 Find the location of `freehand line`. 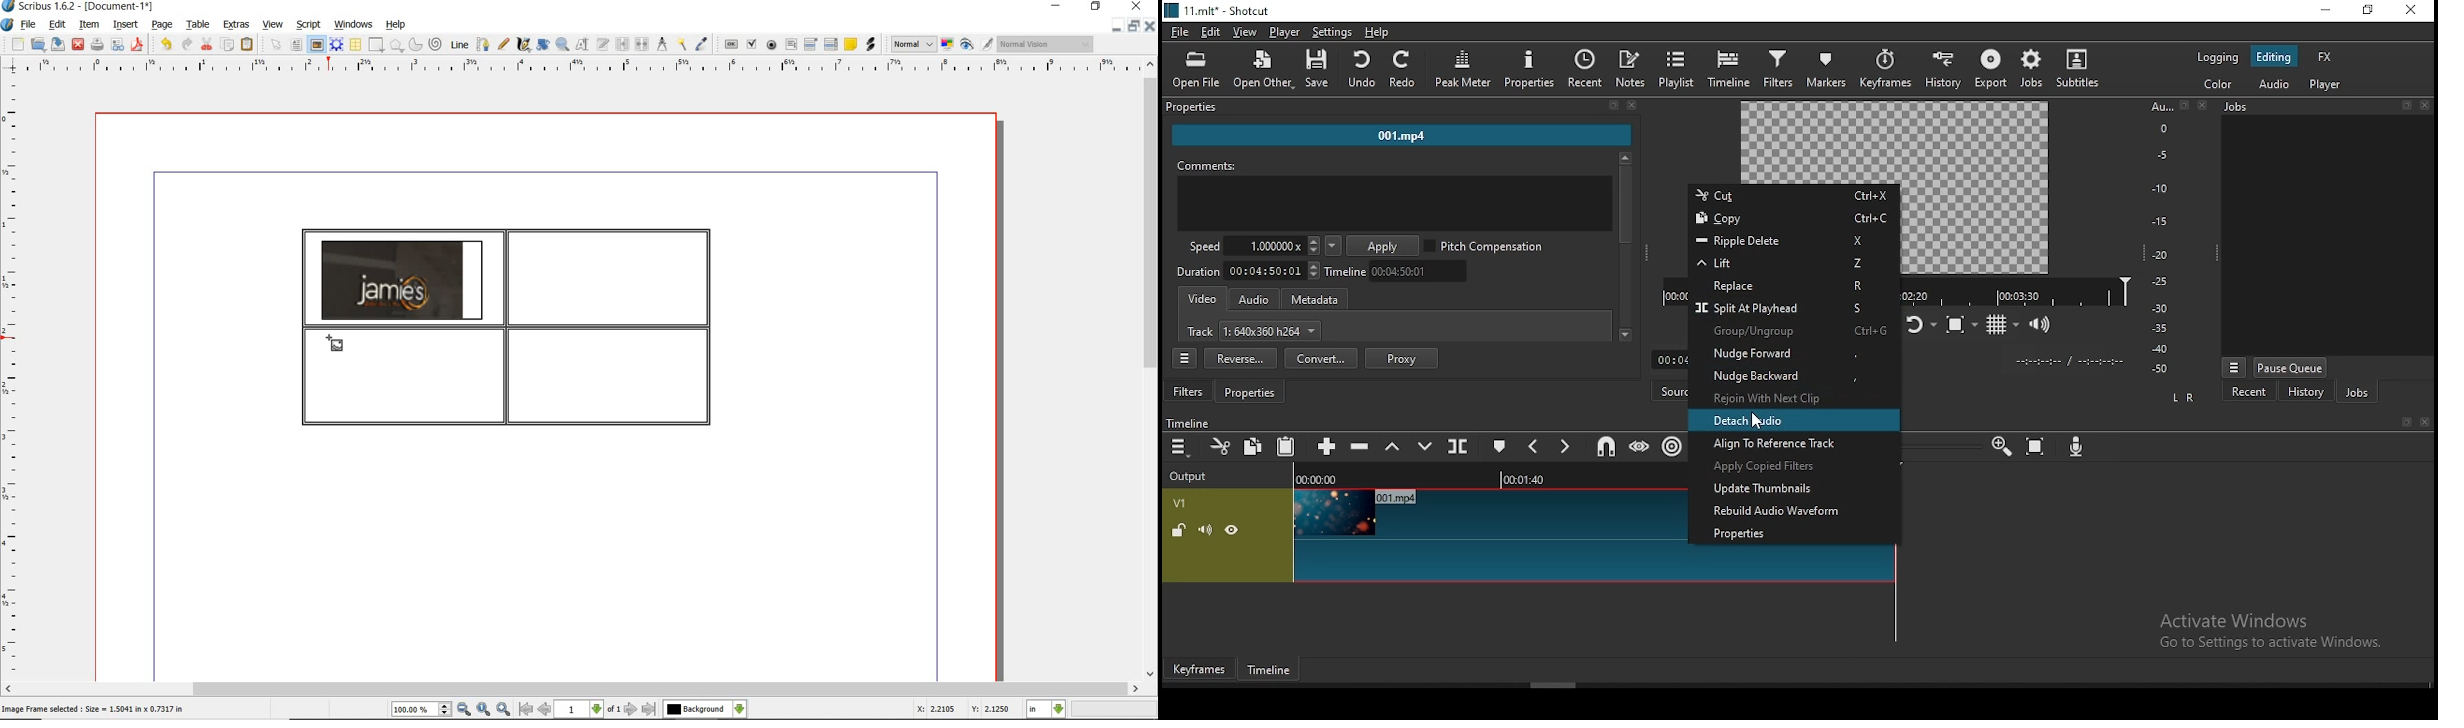

freehand line is located at coordinates (505, 45).